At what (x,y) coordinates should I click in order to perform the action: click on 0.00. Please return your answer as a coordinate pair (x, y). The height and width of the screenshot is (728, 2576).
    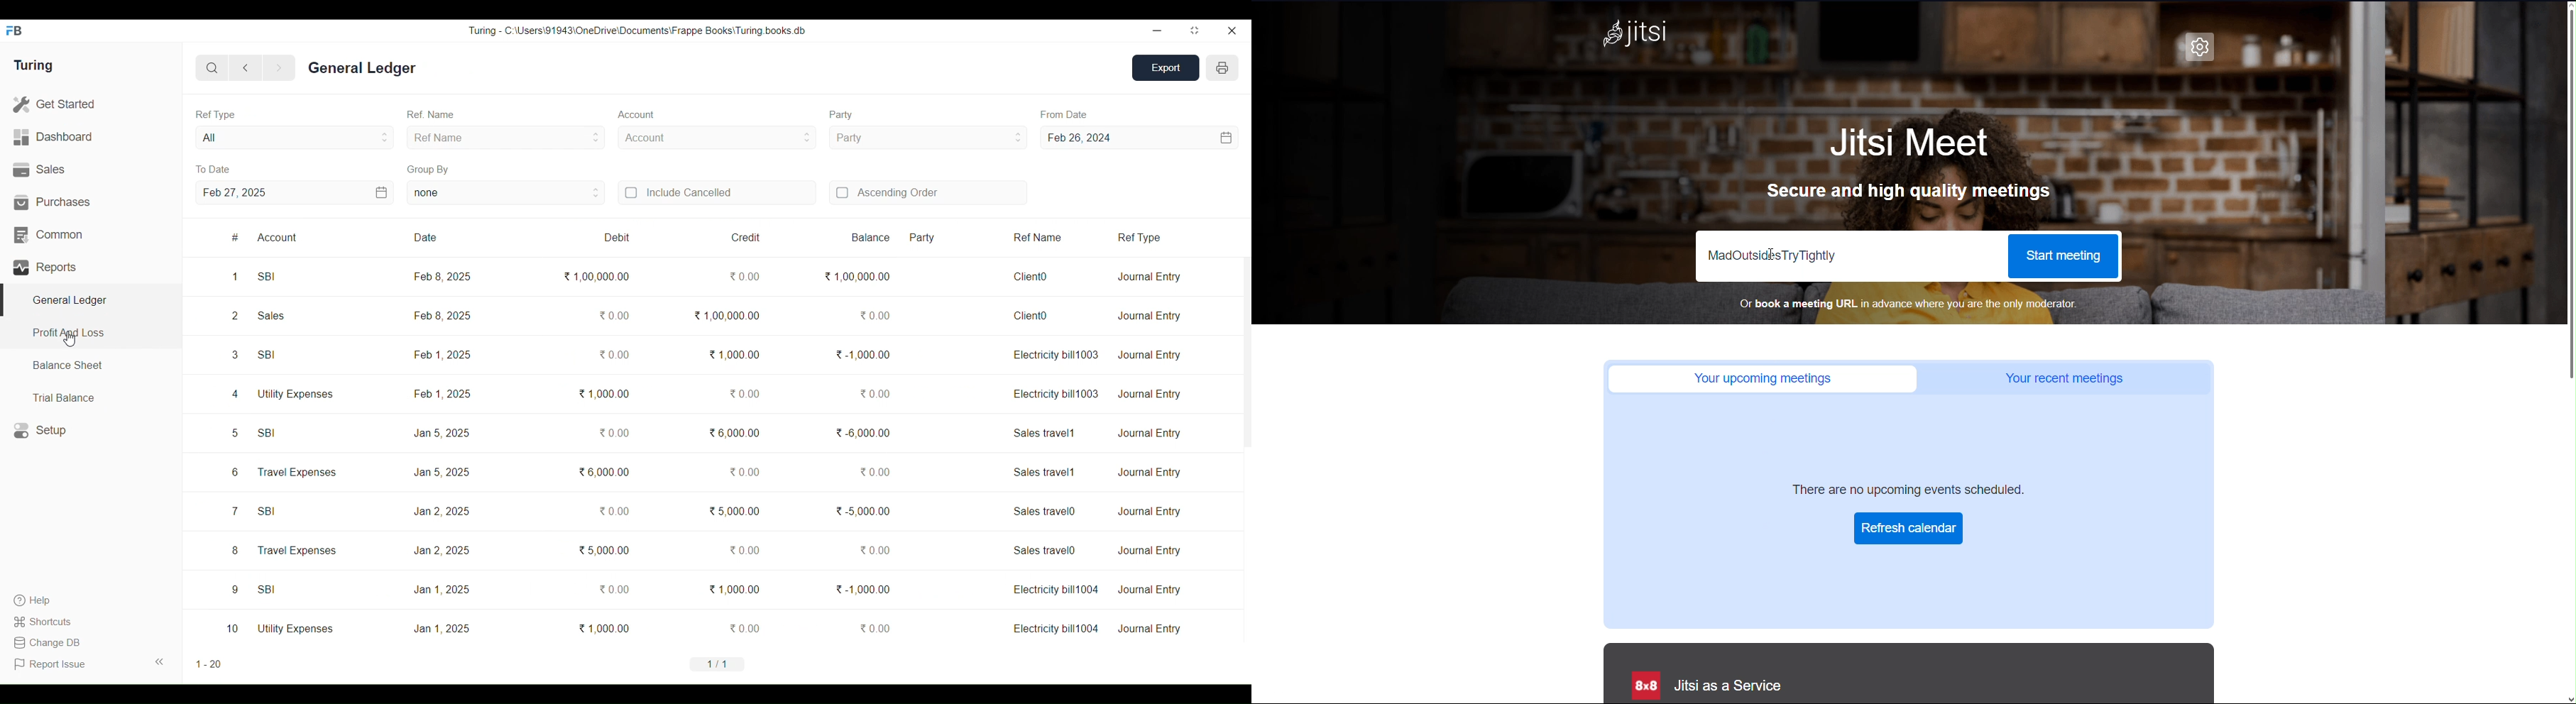
    Looking at the image, I should click on (876, 394).